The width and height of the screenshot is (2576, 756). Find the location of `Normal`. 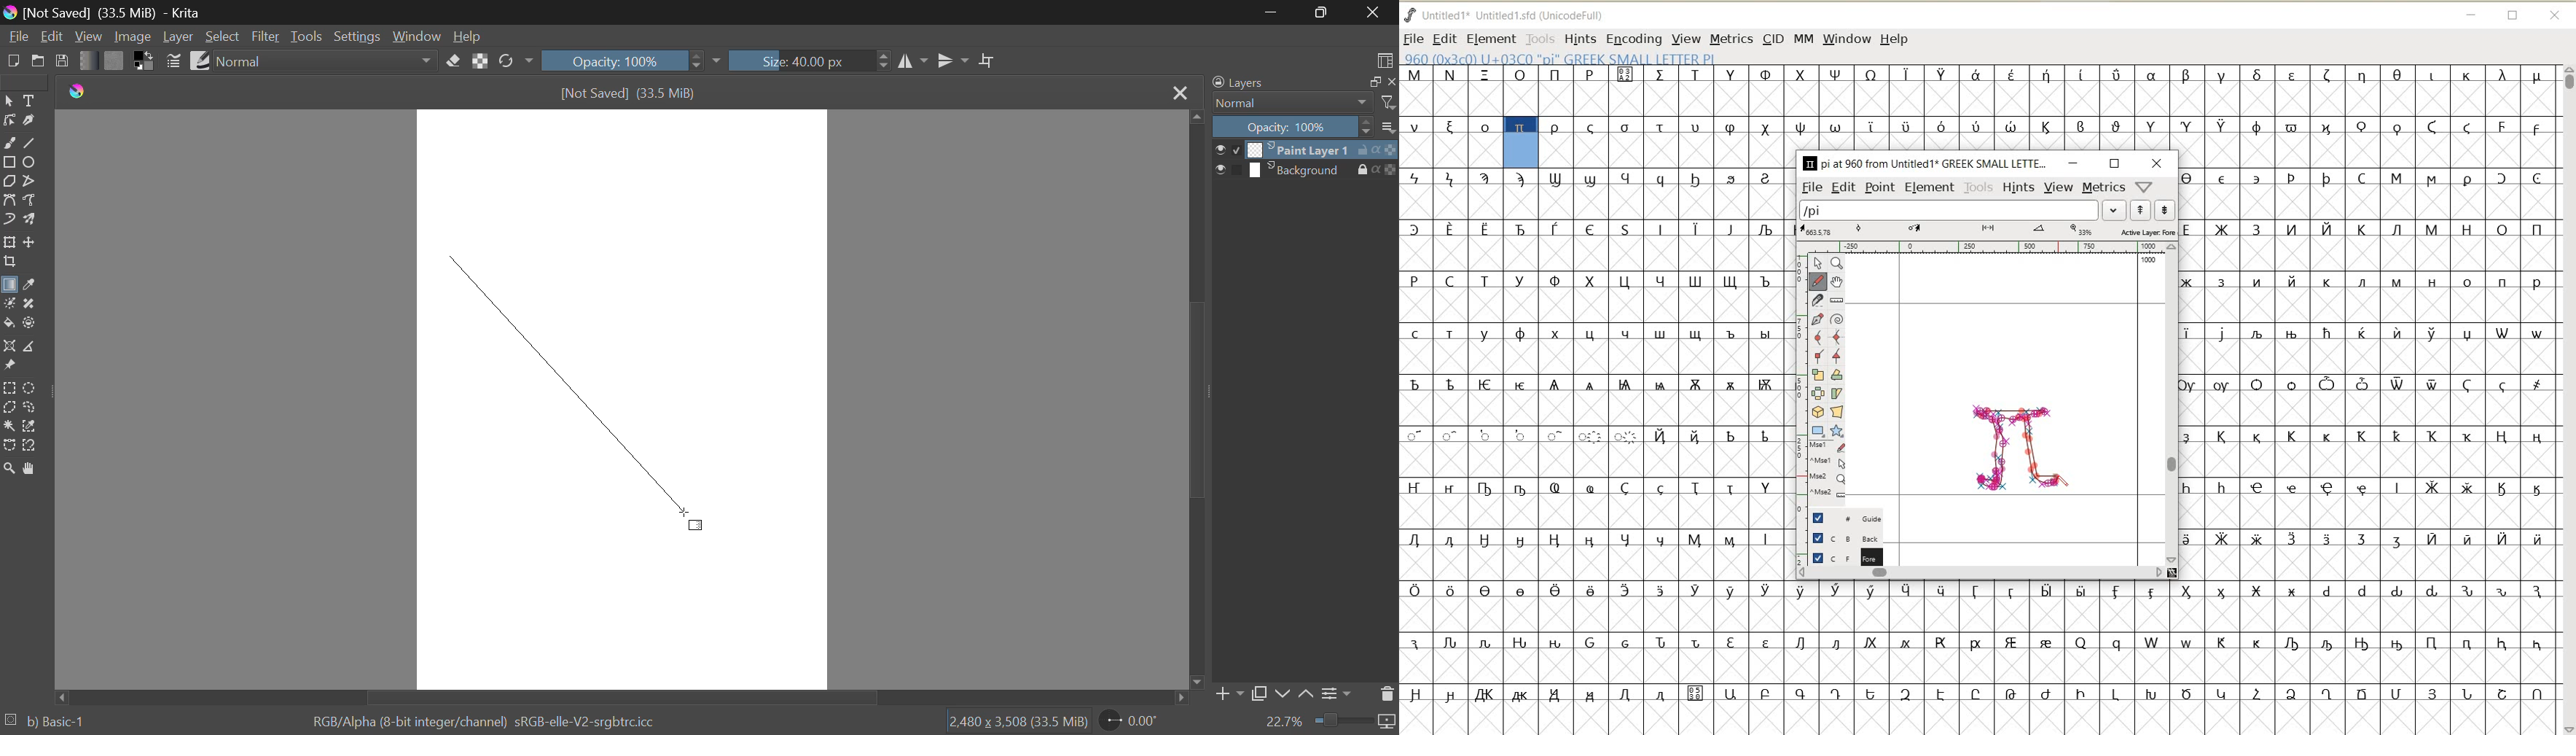

Normal is located at coordinates (1284, 103).